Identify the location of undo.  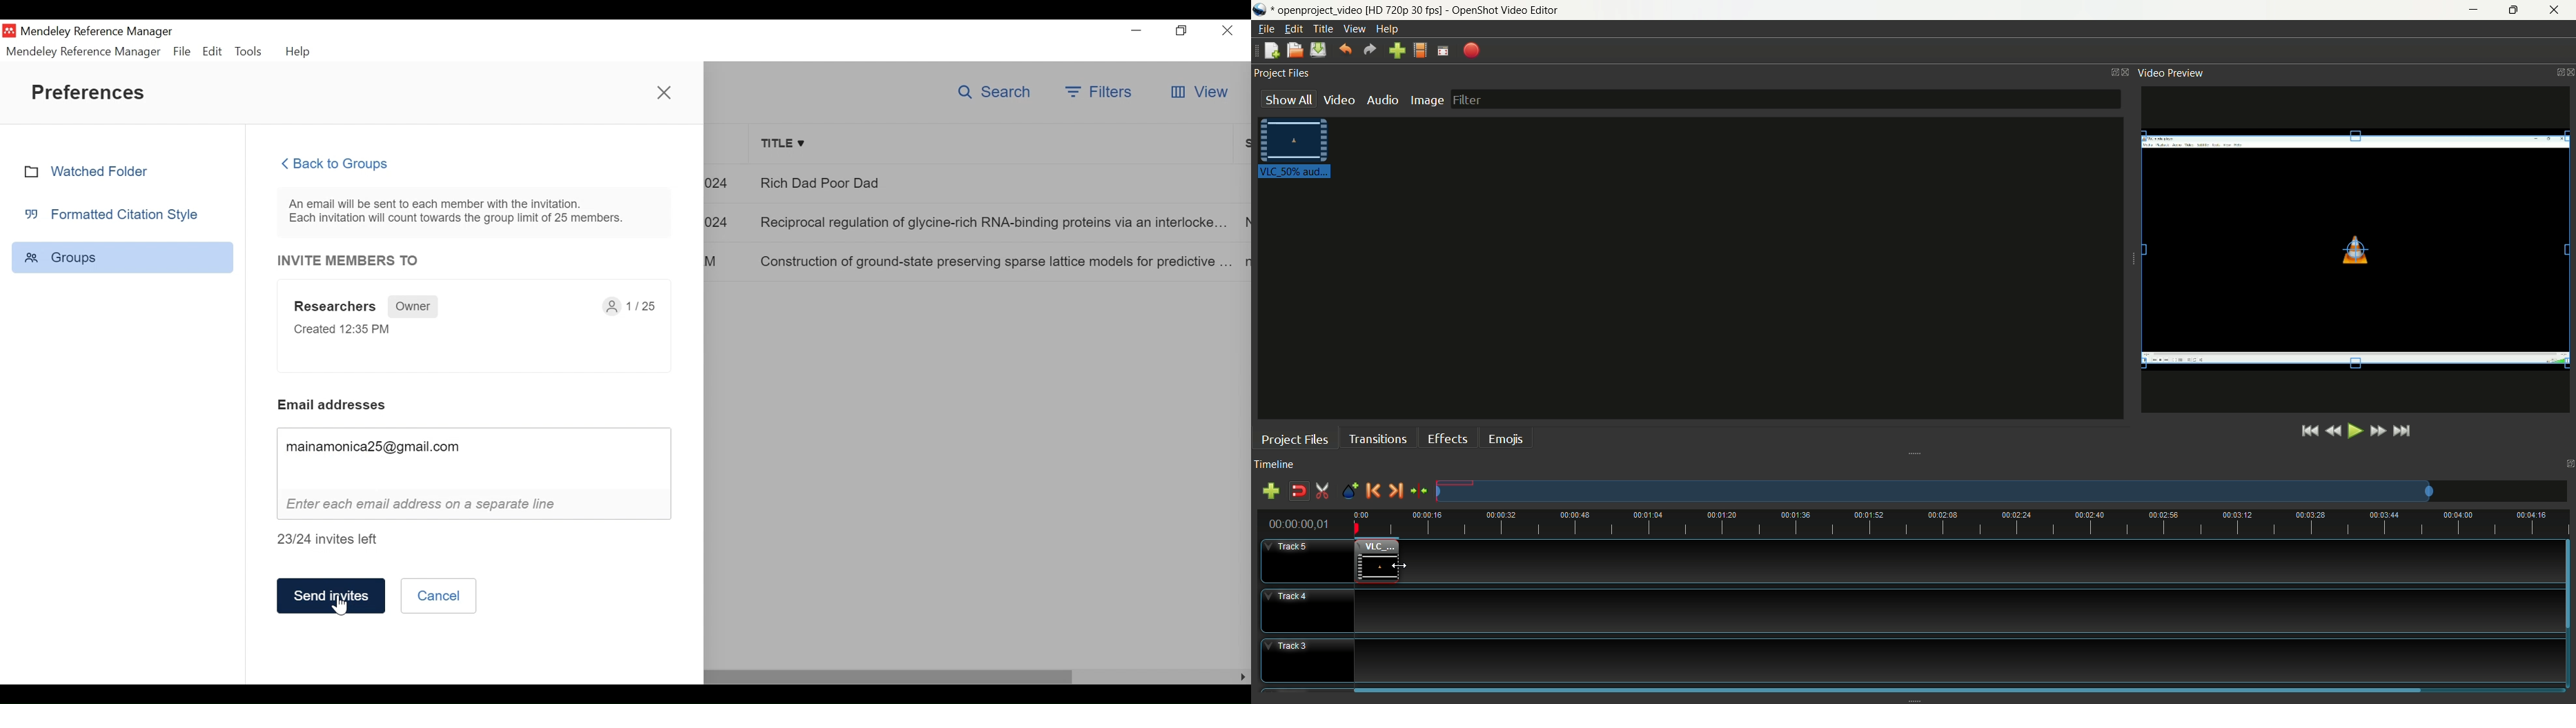
(1347, 49).